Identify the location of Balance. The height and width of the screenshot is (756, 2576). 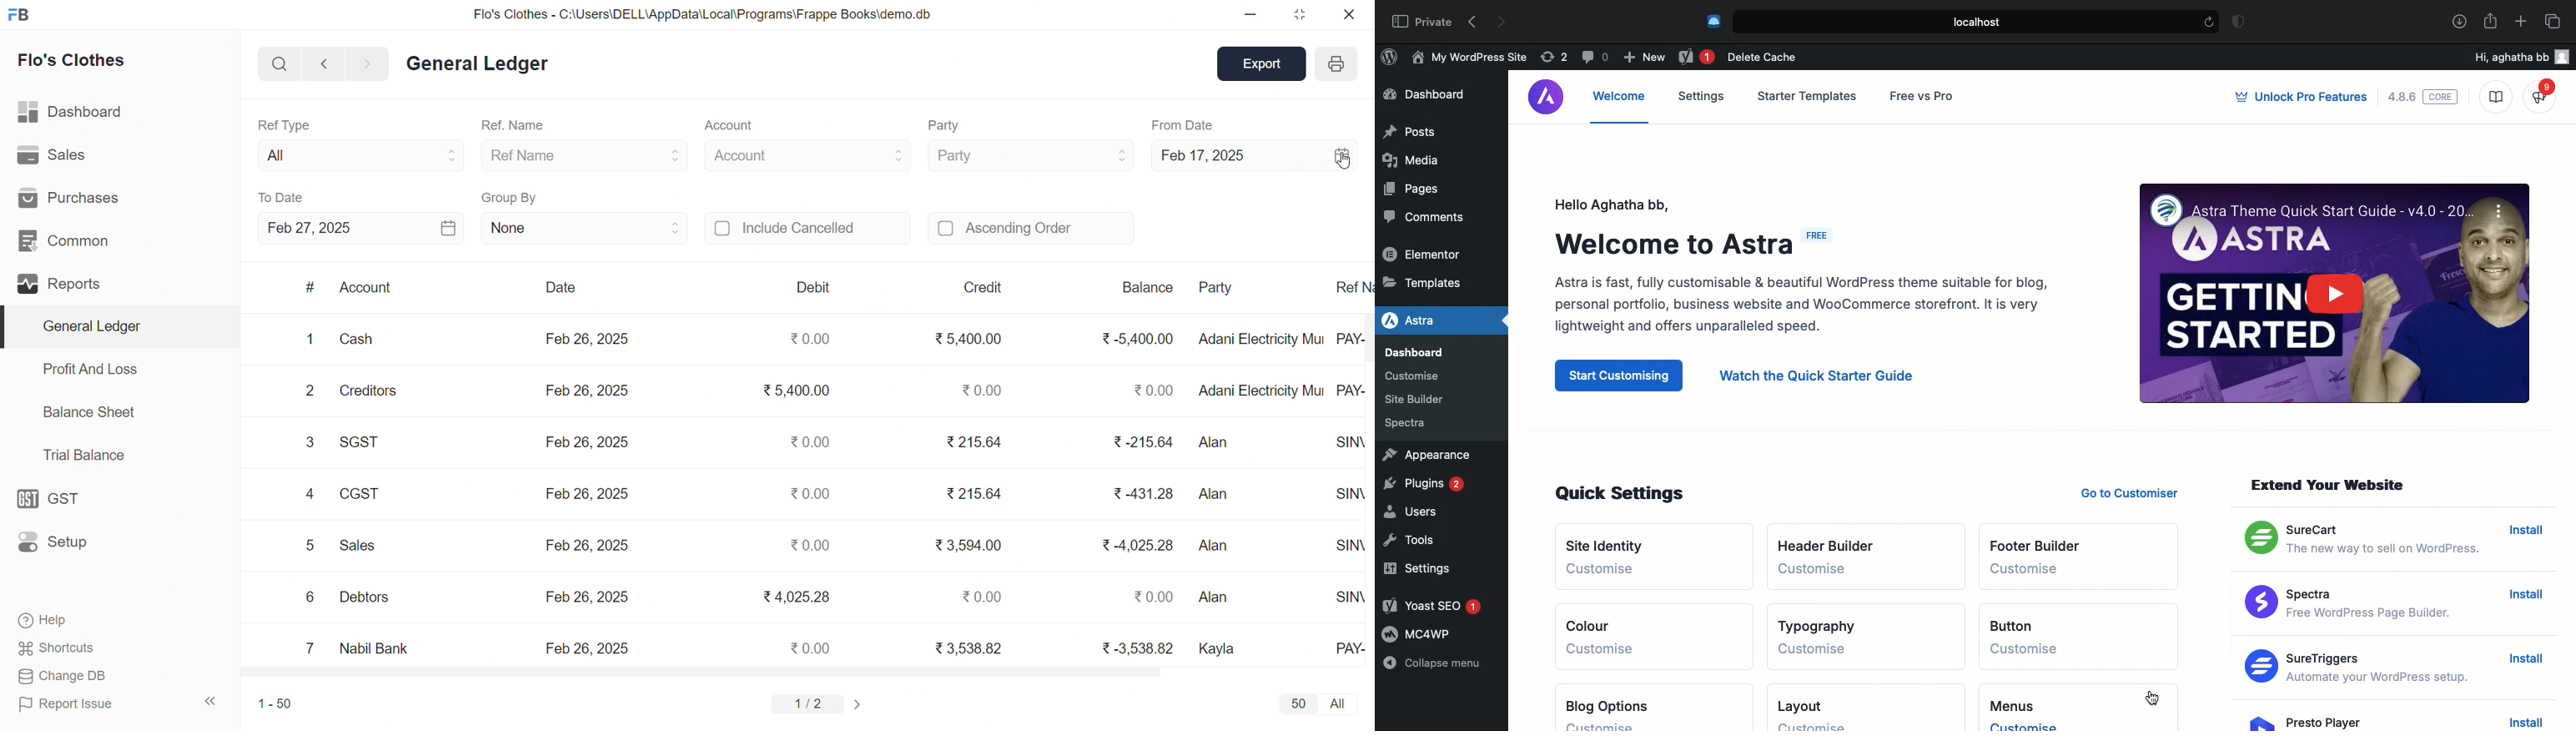
(1148, 287).